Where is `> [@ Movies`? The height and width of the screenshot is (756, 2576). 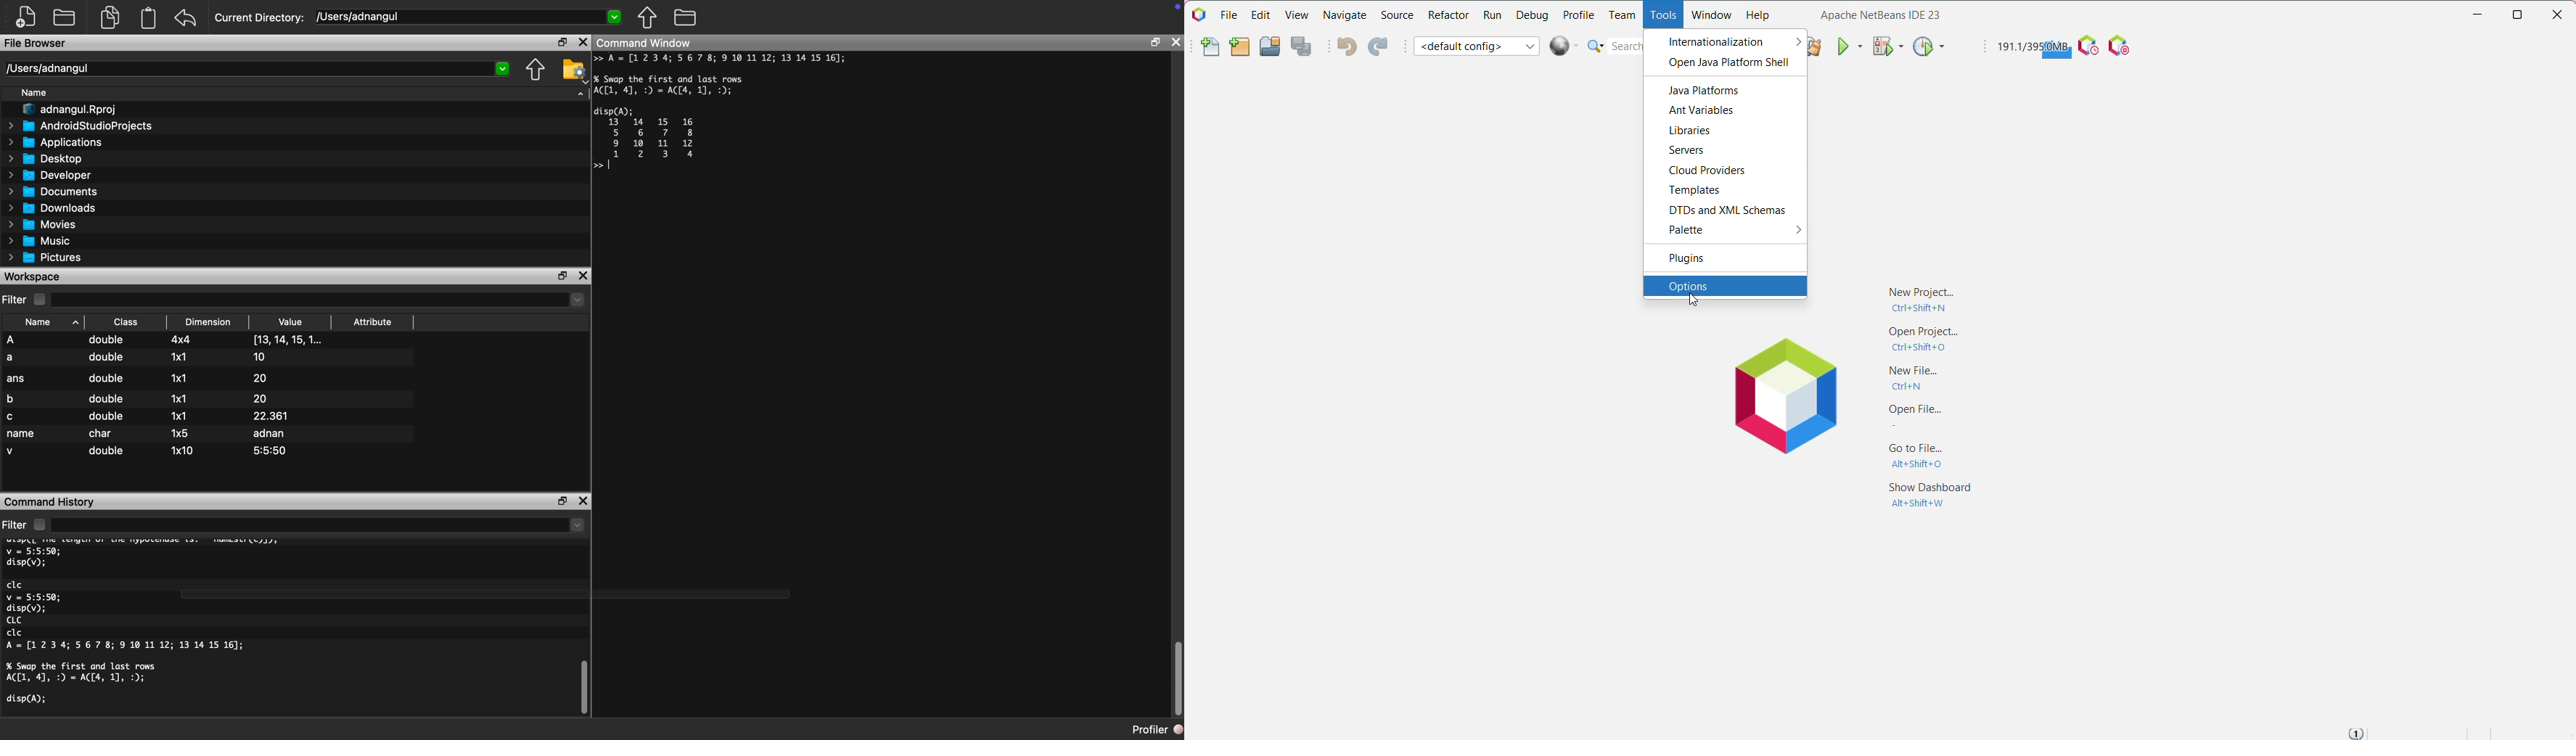 > [@ Movies is located at coordinates (42, 225).